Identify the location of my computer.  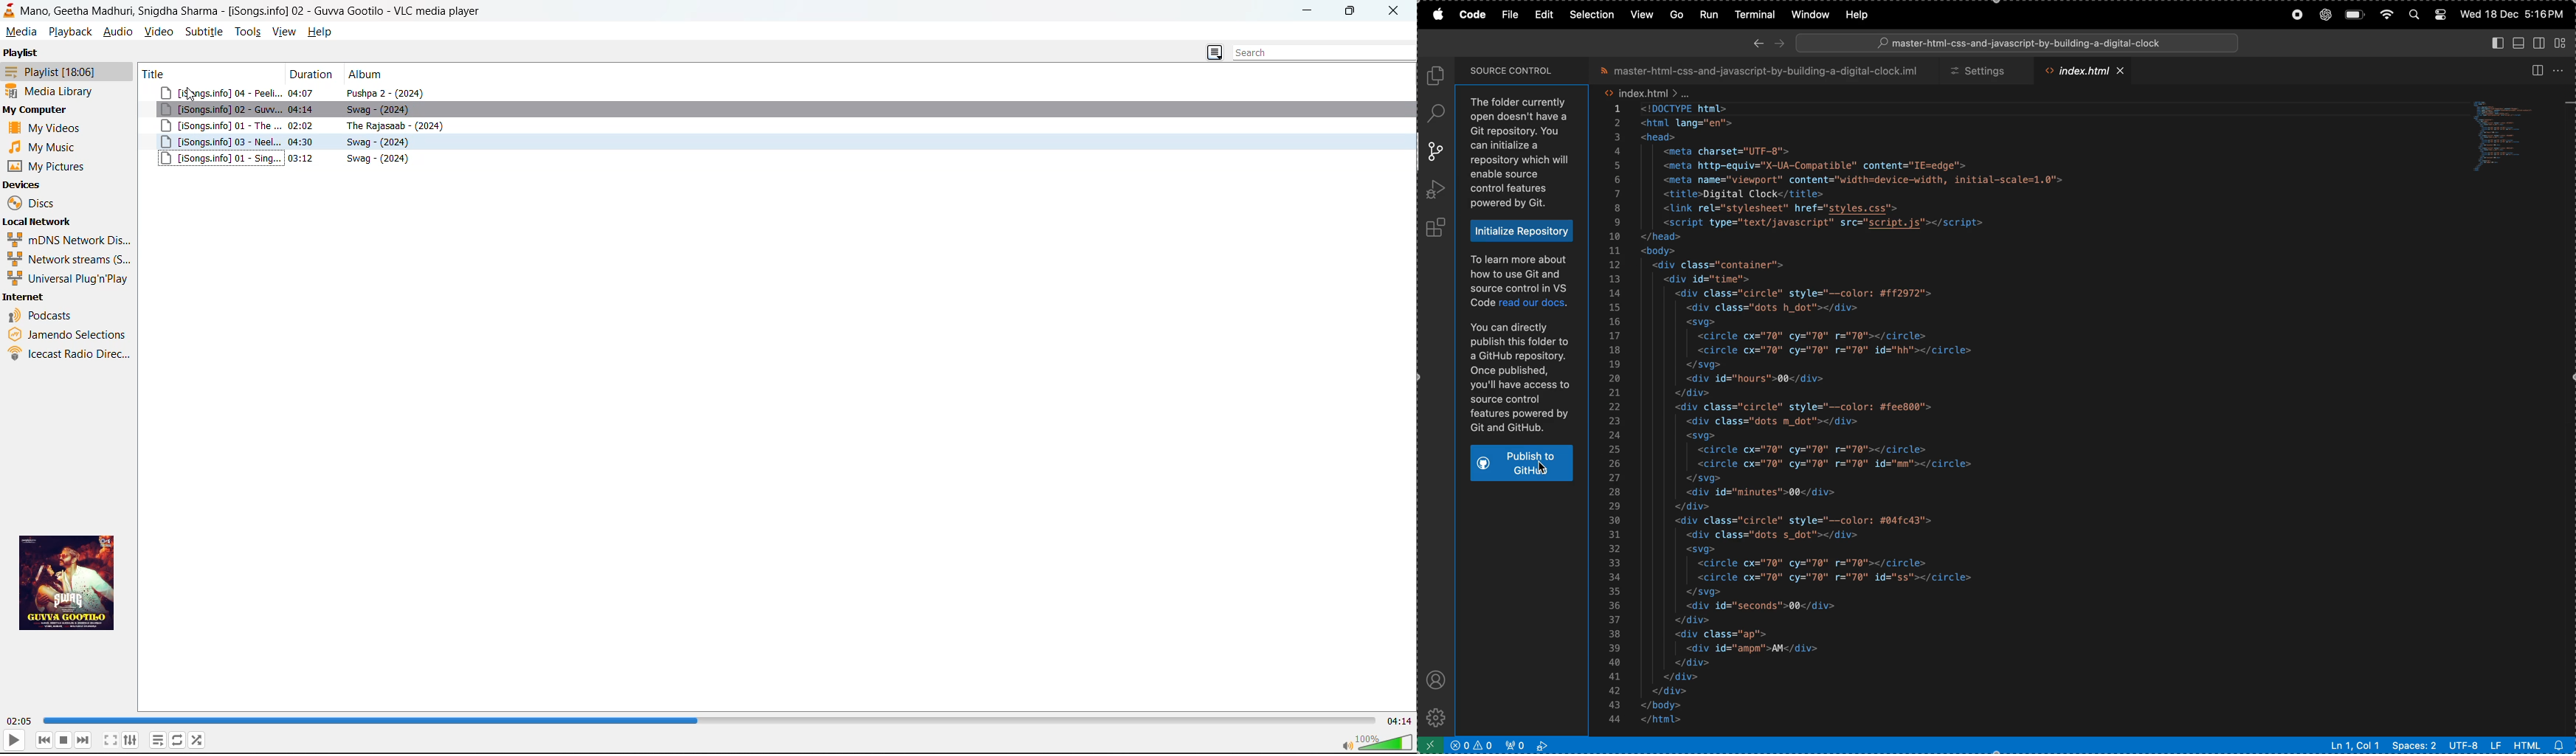
(36, 110).